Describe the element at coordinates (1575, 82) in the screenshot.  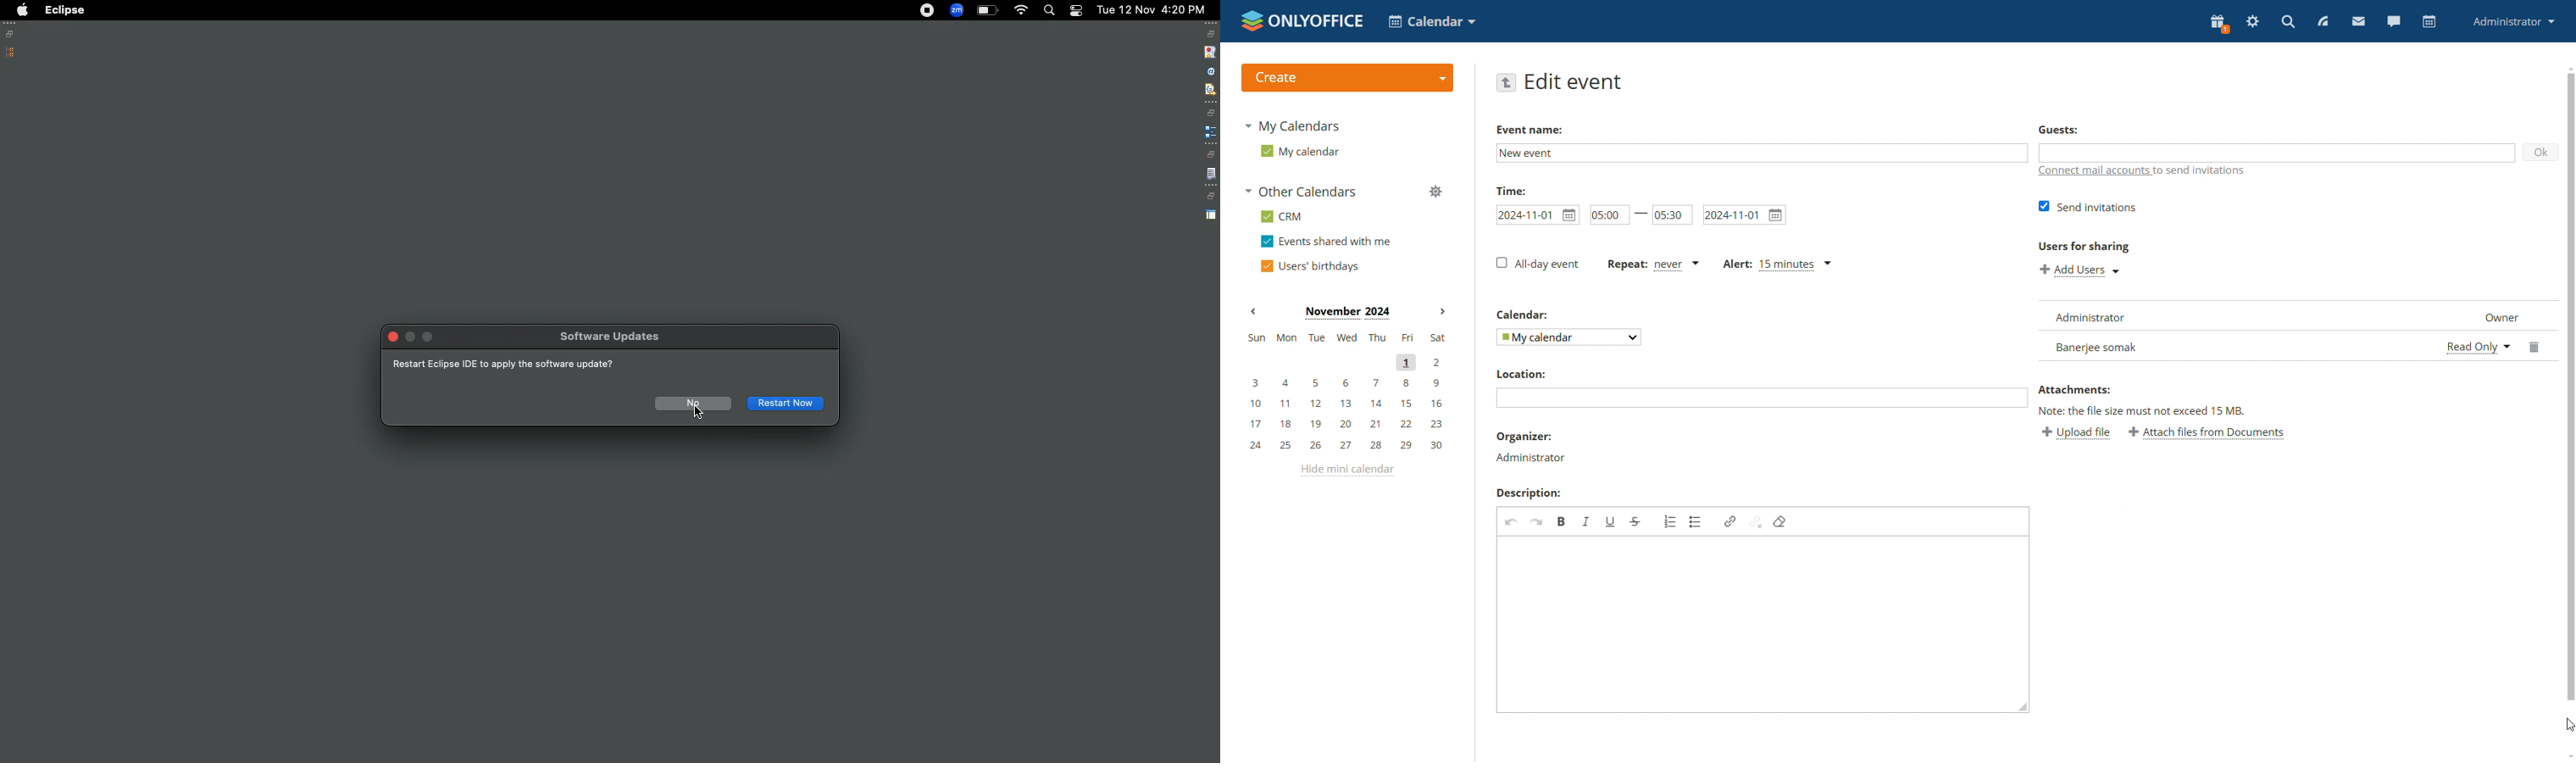
I see `edit event` at that location.